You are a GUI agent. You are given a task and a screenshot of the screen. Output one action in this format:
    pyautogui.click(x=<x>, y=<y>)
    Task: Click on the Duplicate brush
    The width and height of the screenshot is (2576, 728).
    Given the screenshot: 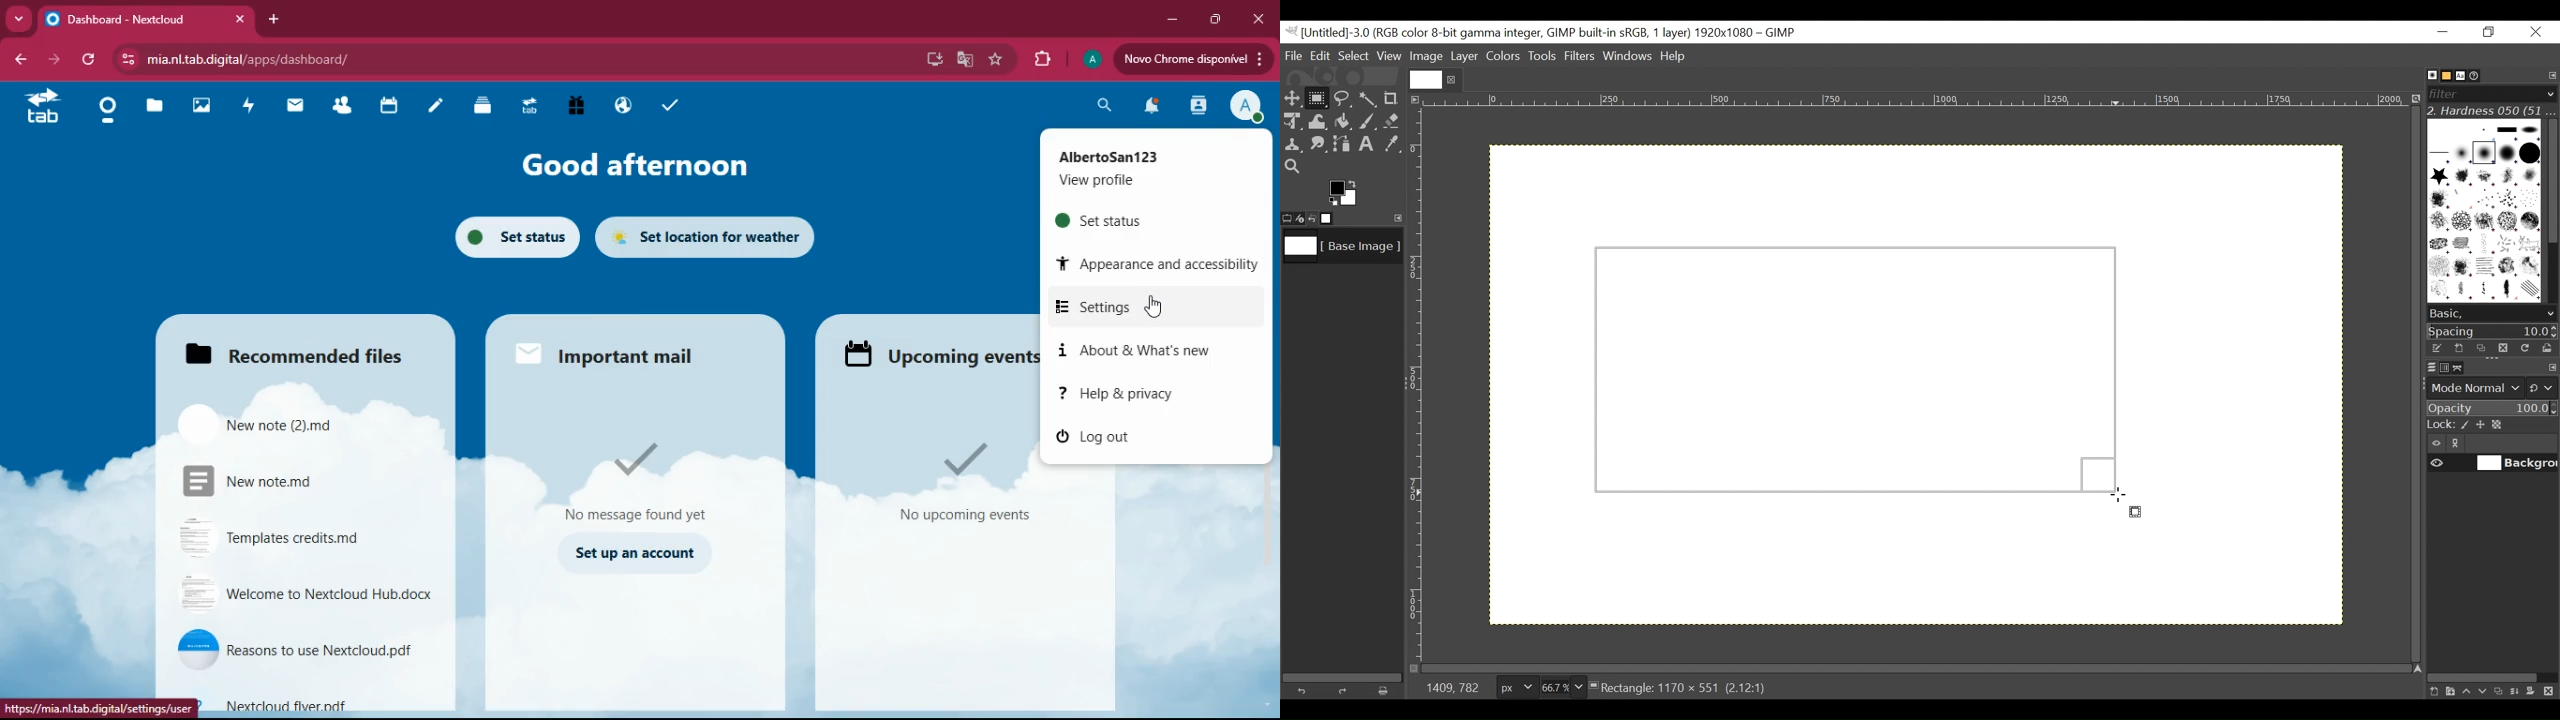 What is the action you would take?
    pyautogui.click(x=2502, y=347)
    